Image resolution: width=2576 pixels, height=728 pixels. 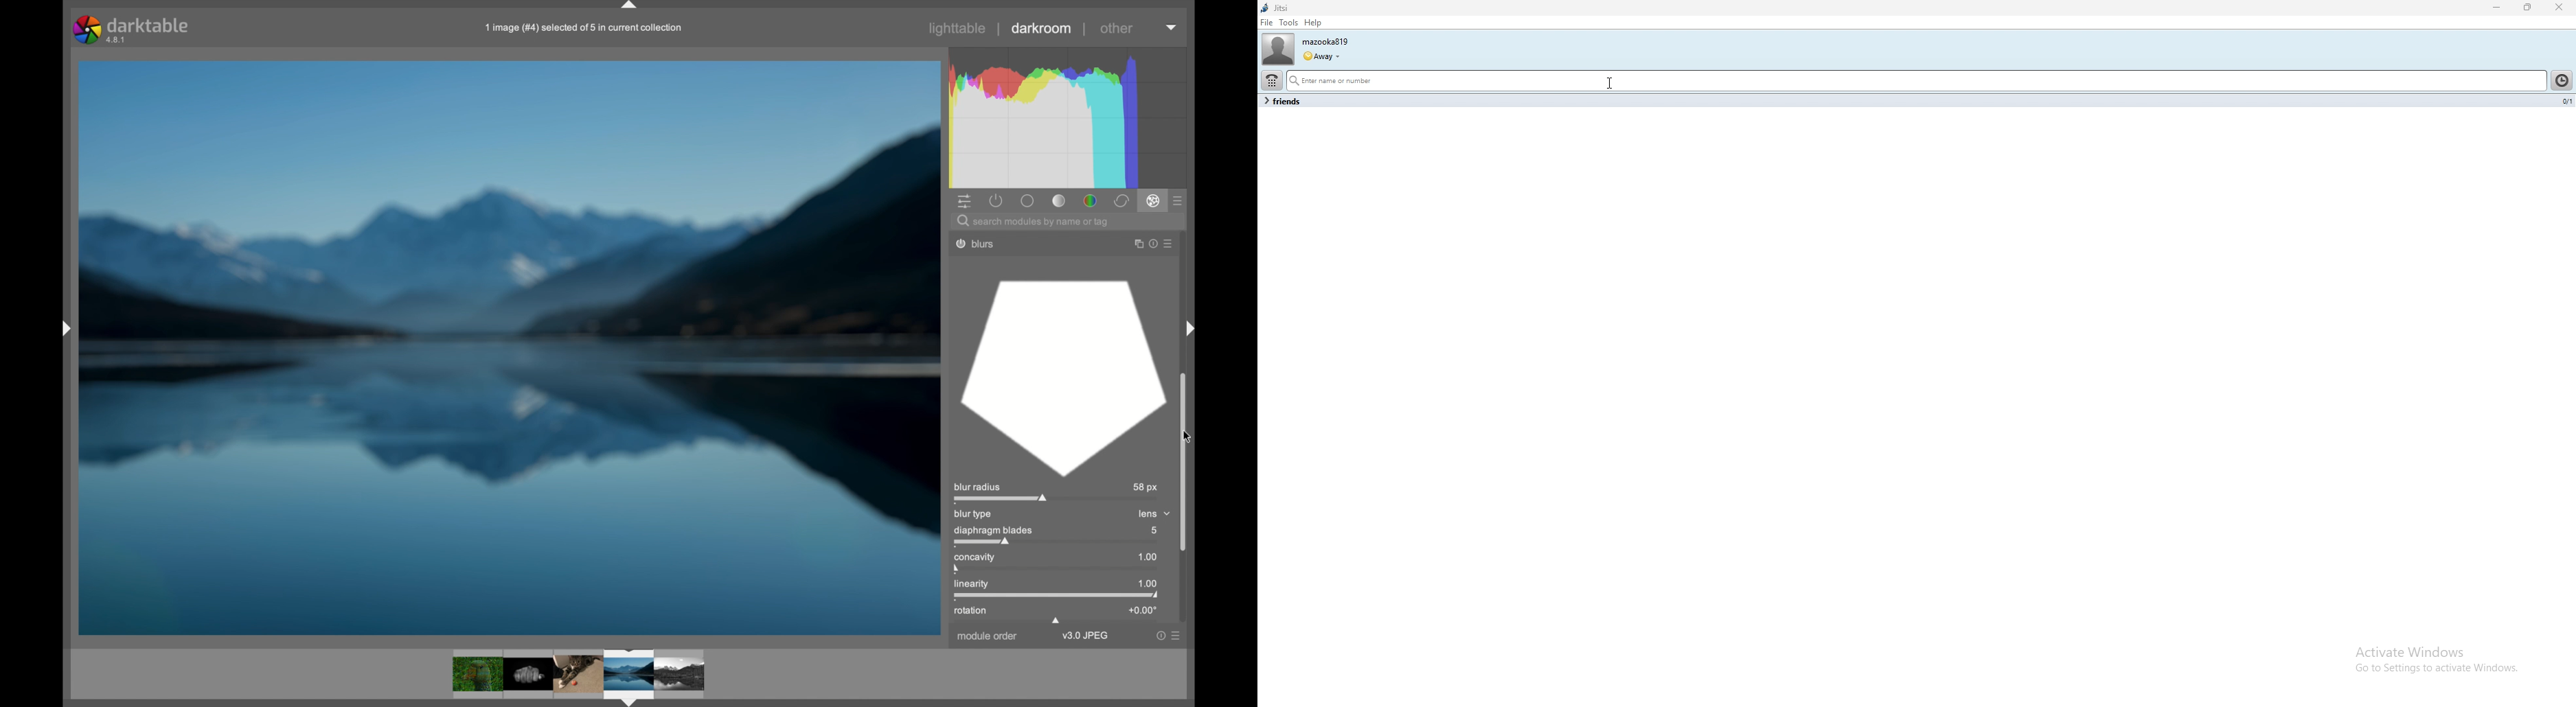 I want to click on other, so click(x=1117, y=29).